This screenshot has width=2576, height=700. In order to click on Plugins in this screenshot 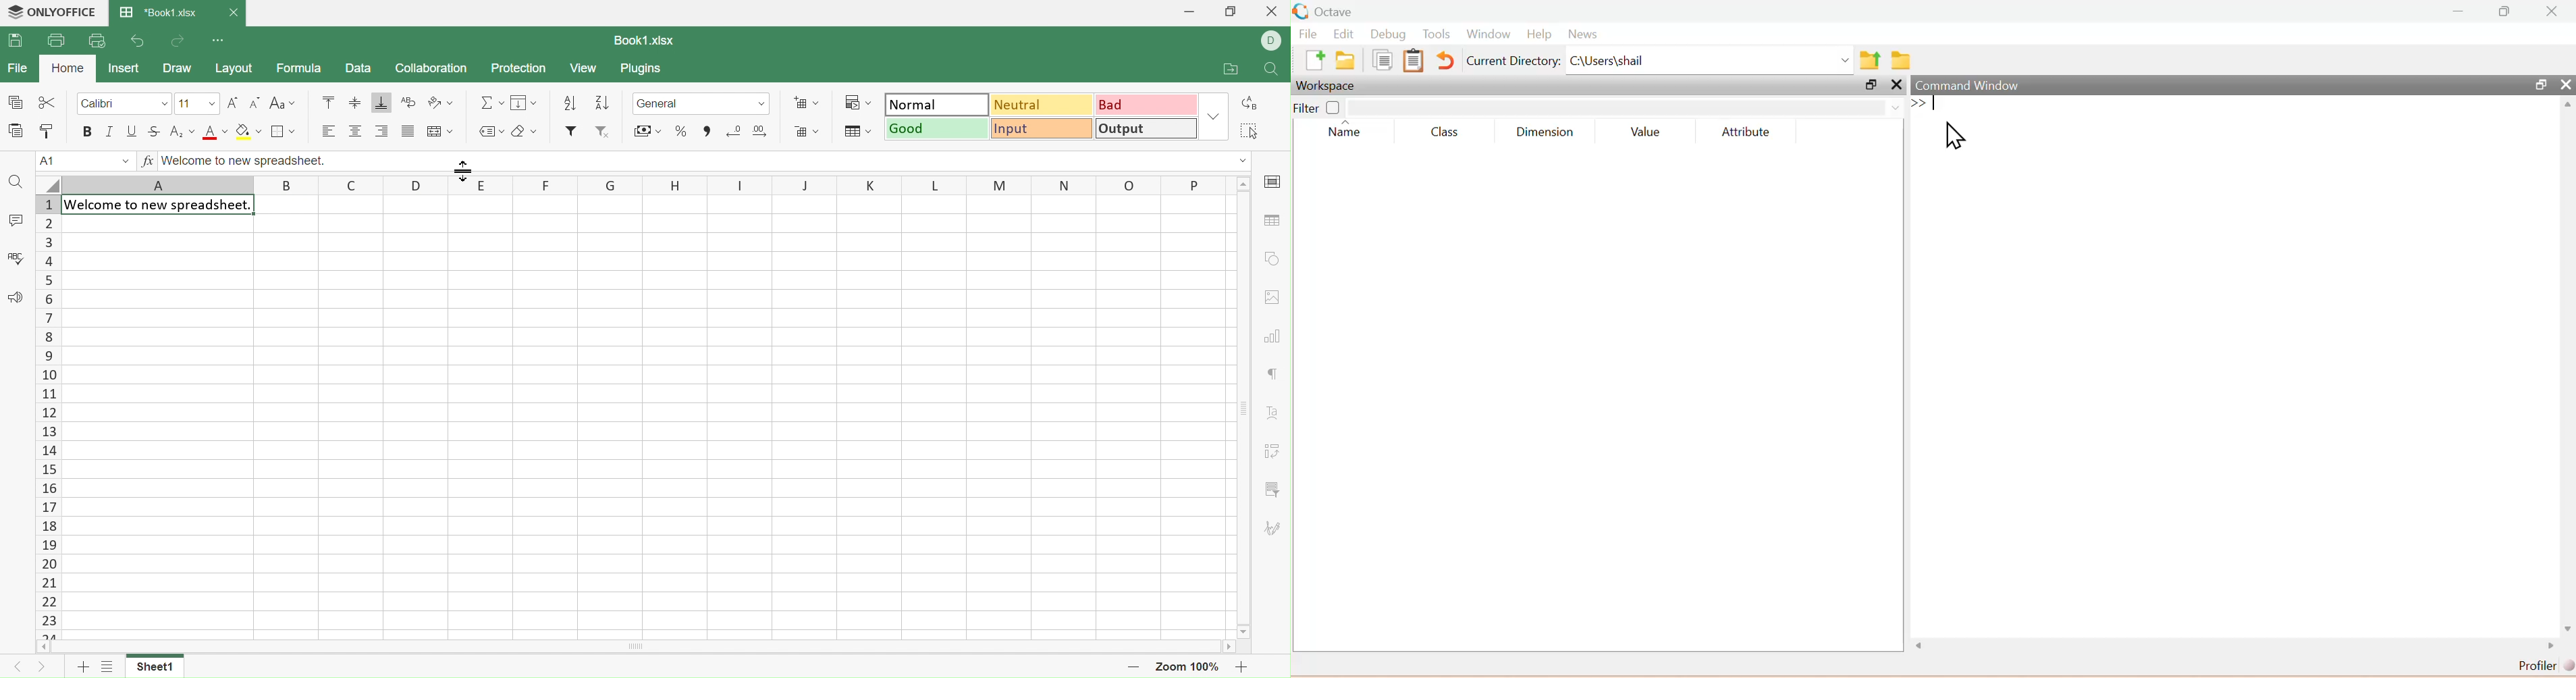, I will do `click(644, 70)`.